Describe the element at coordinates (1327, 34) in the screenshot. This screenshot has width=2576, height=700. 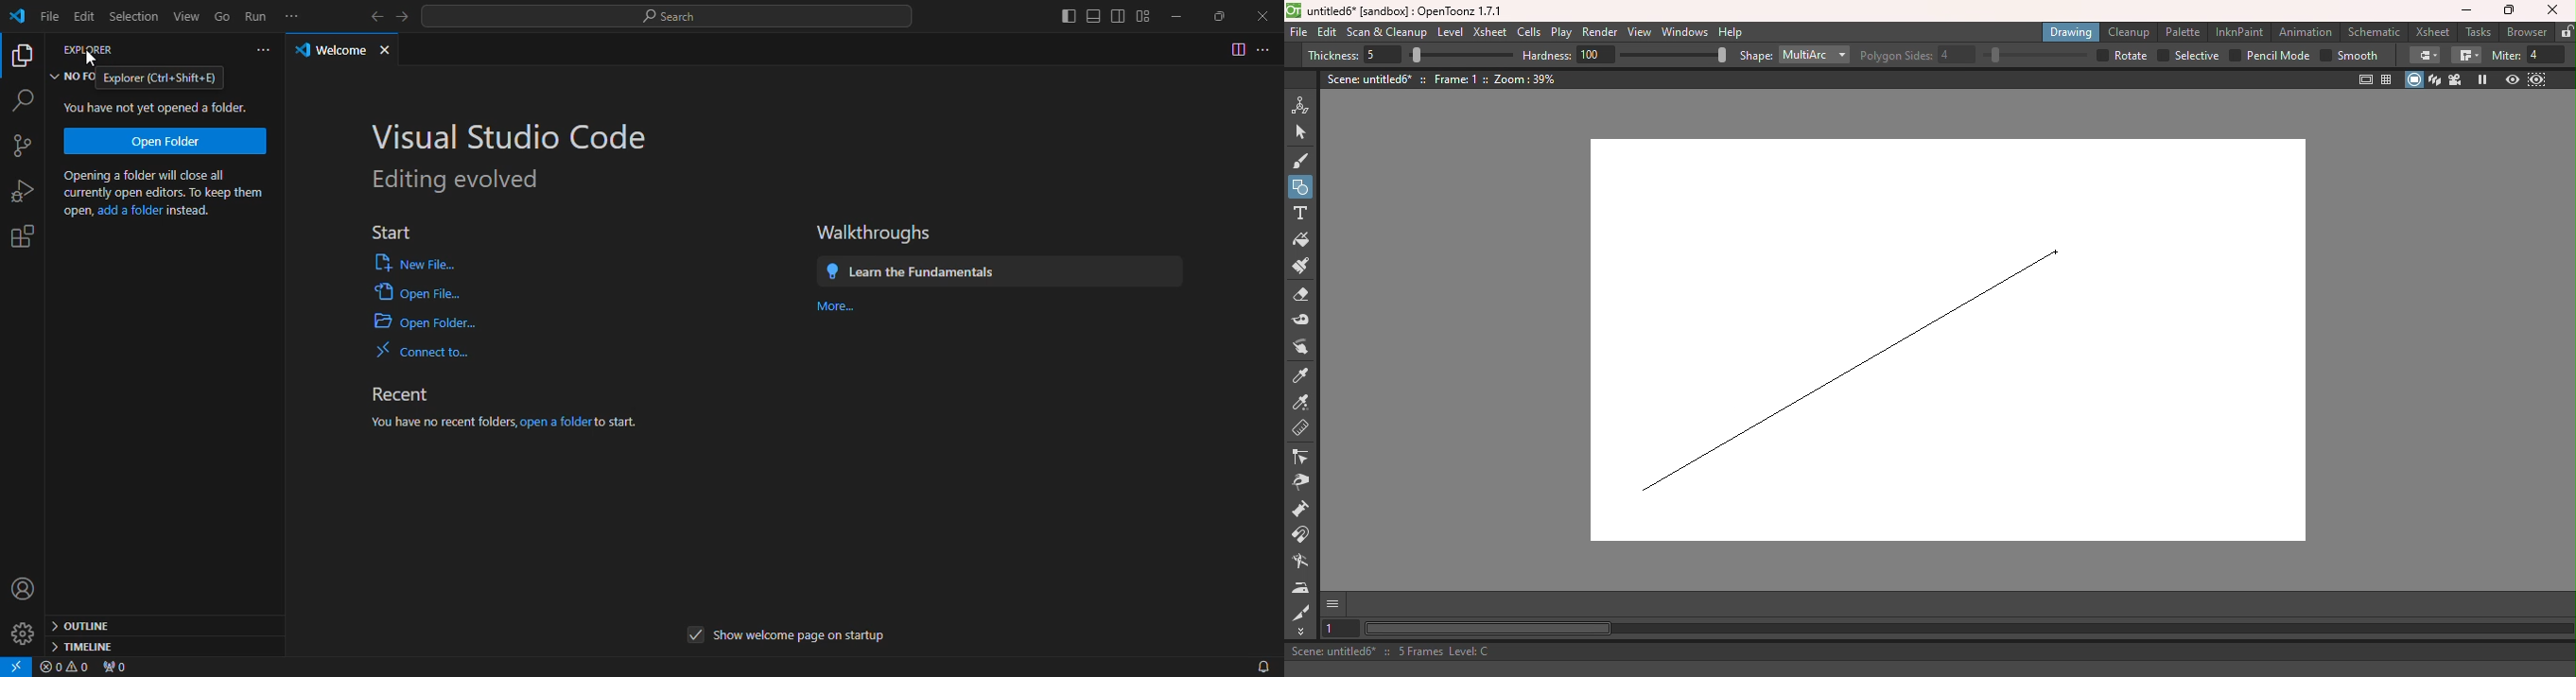
I see `Edit` at that location.